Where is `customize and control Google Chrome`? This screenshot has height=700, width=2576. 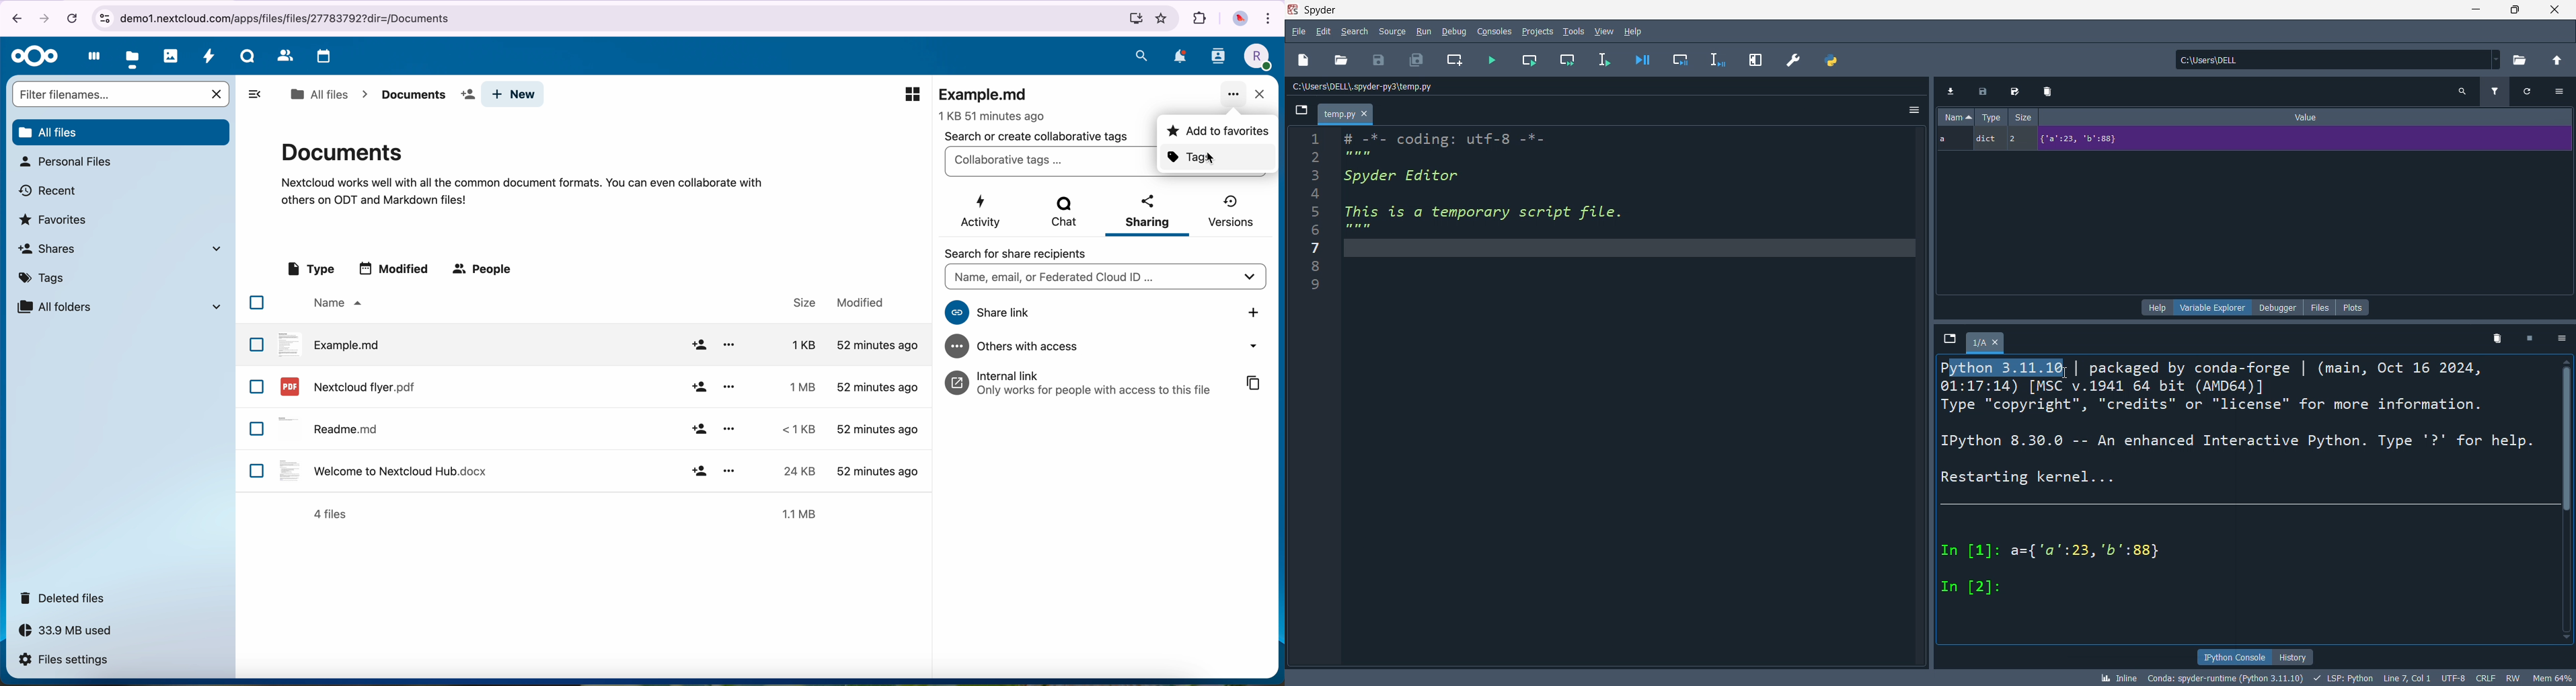 customize and control Google Chrome is located at coordinates (1271, 17).